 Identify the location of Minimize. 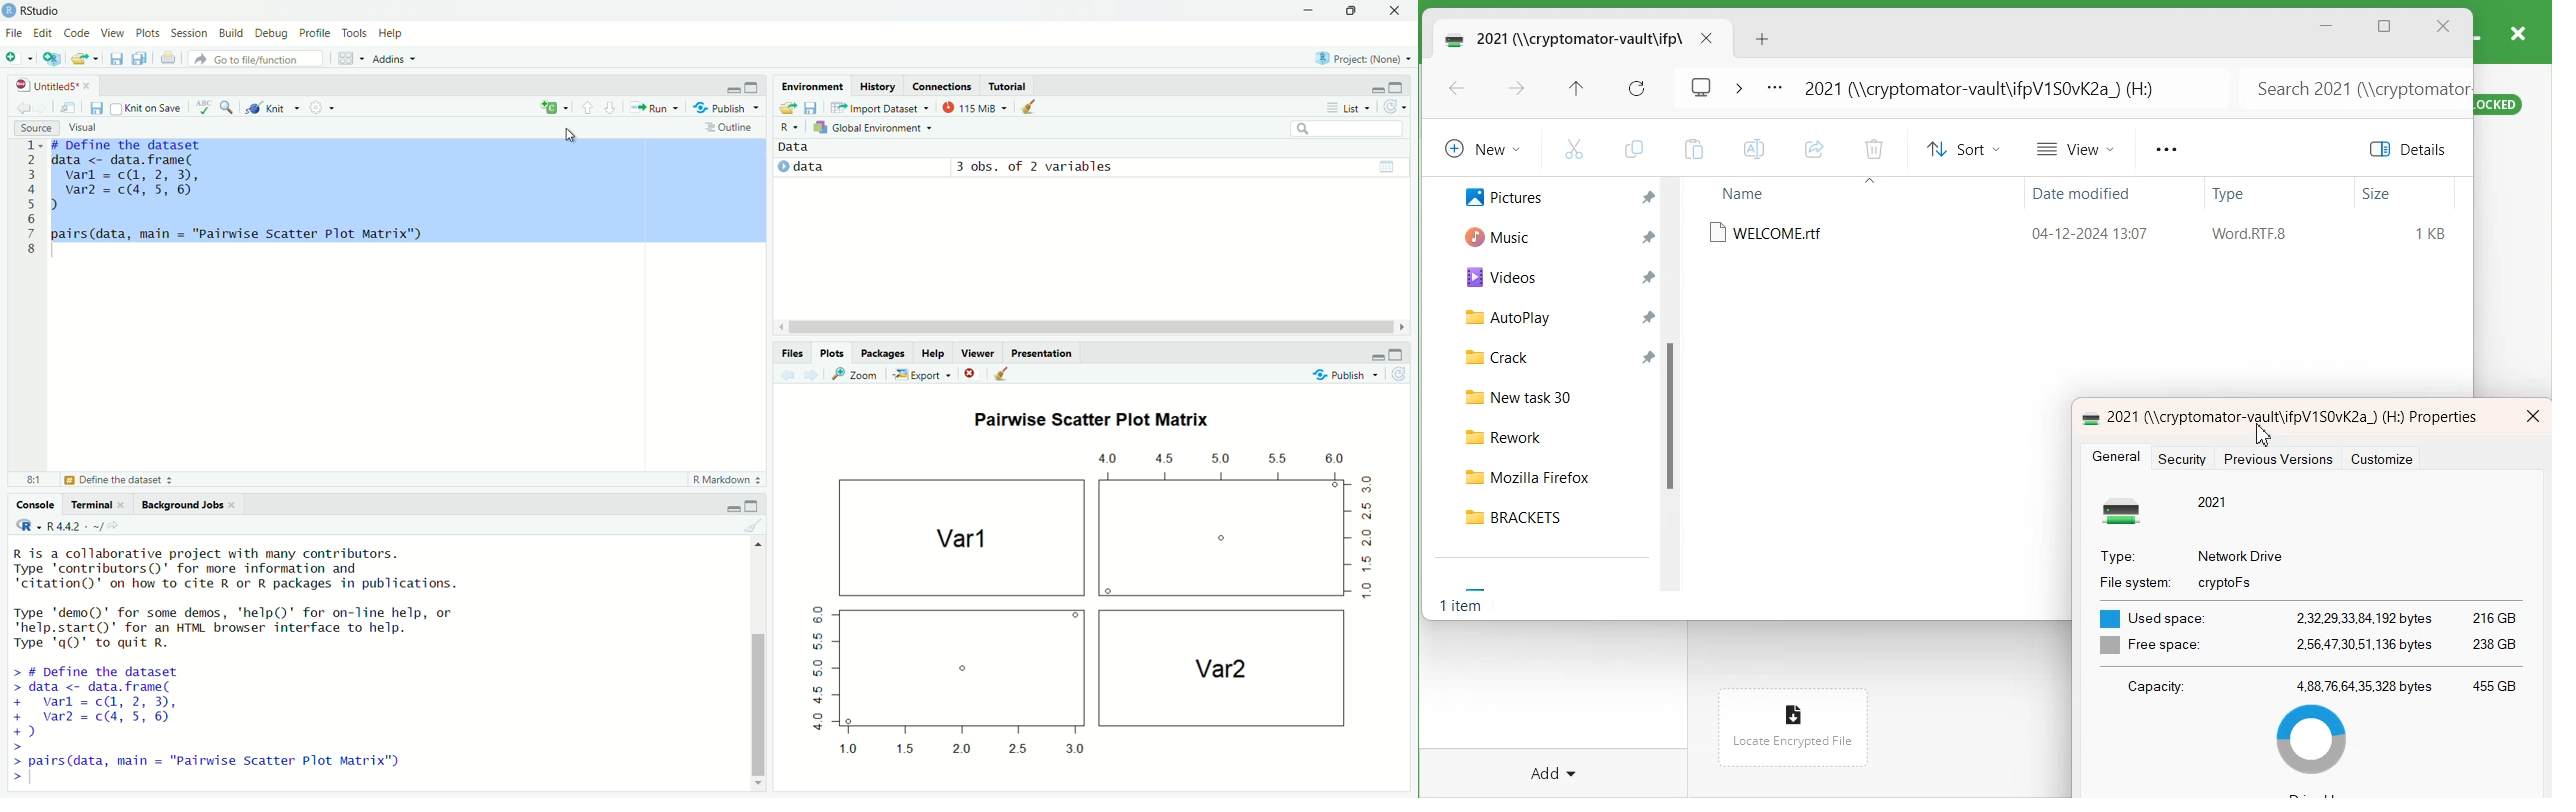
(732, 508).